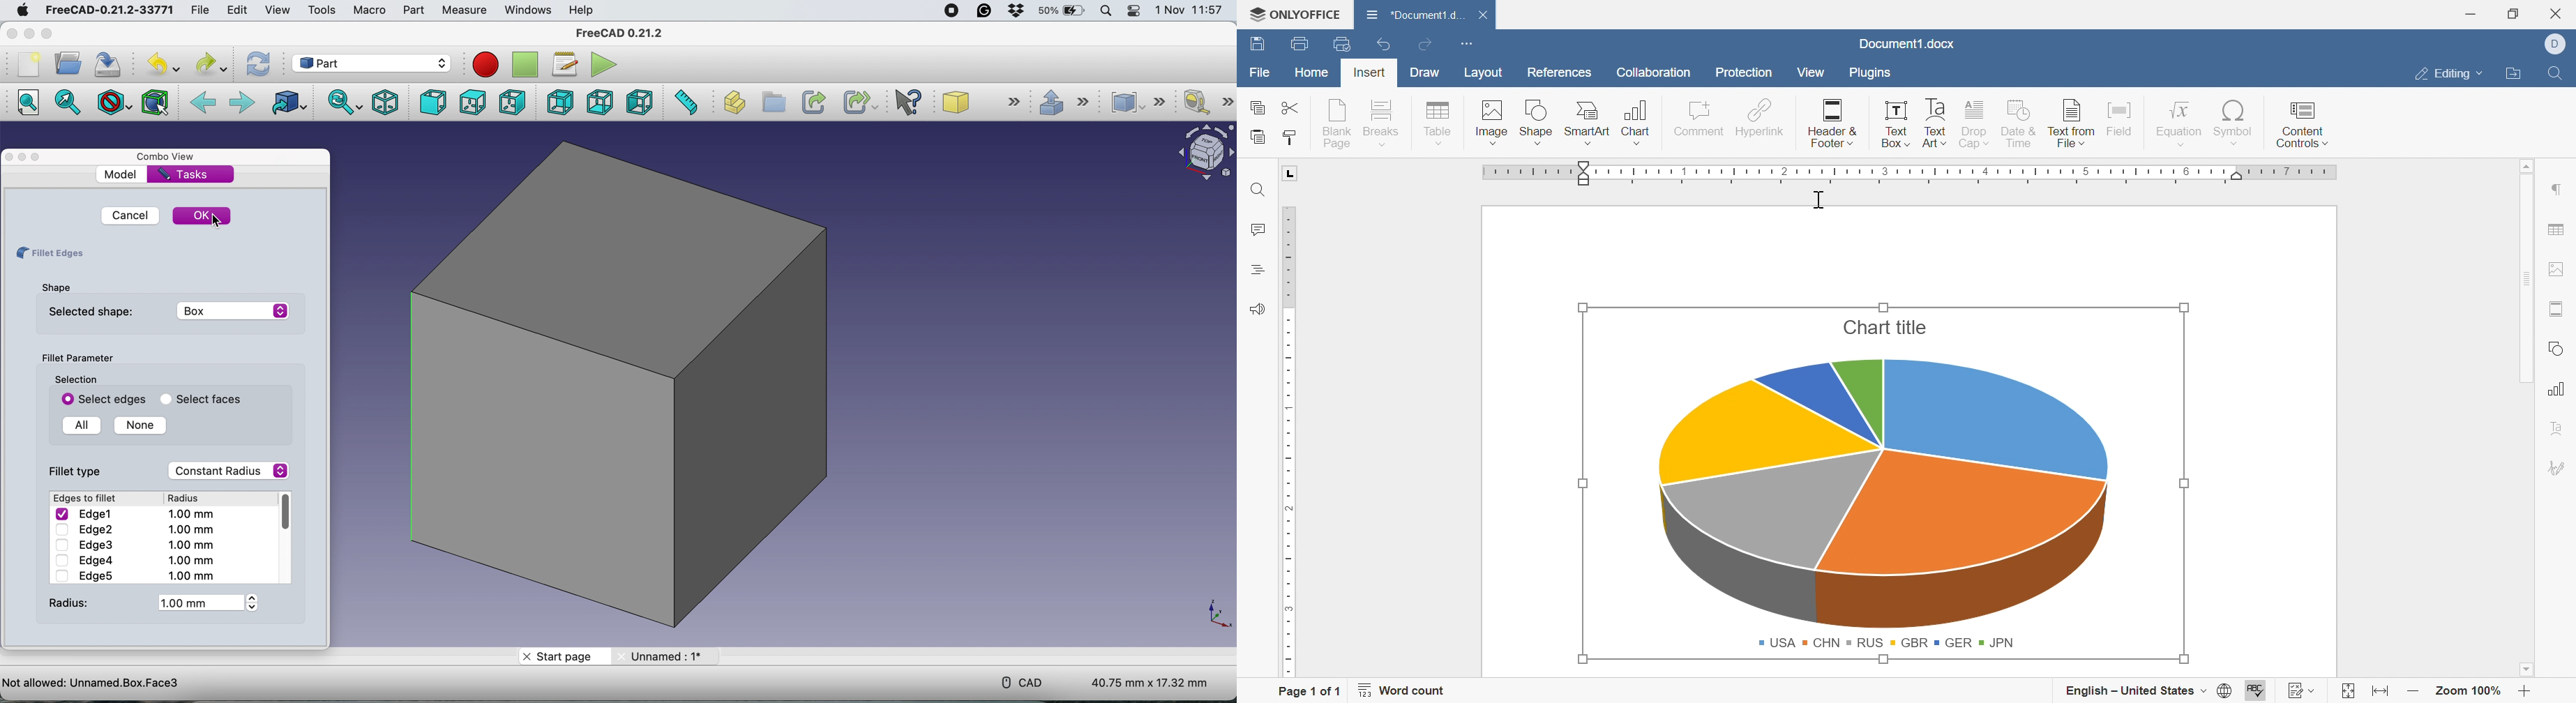 The width and height of the screenshot is (2576, 728). I want to click on record macros, so click(488, 64).